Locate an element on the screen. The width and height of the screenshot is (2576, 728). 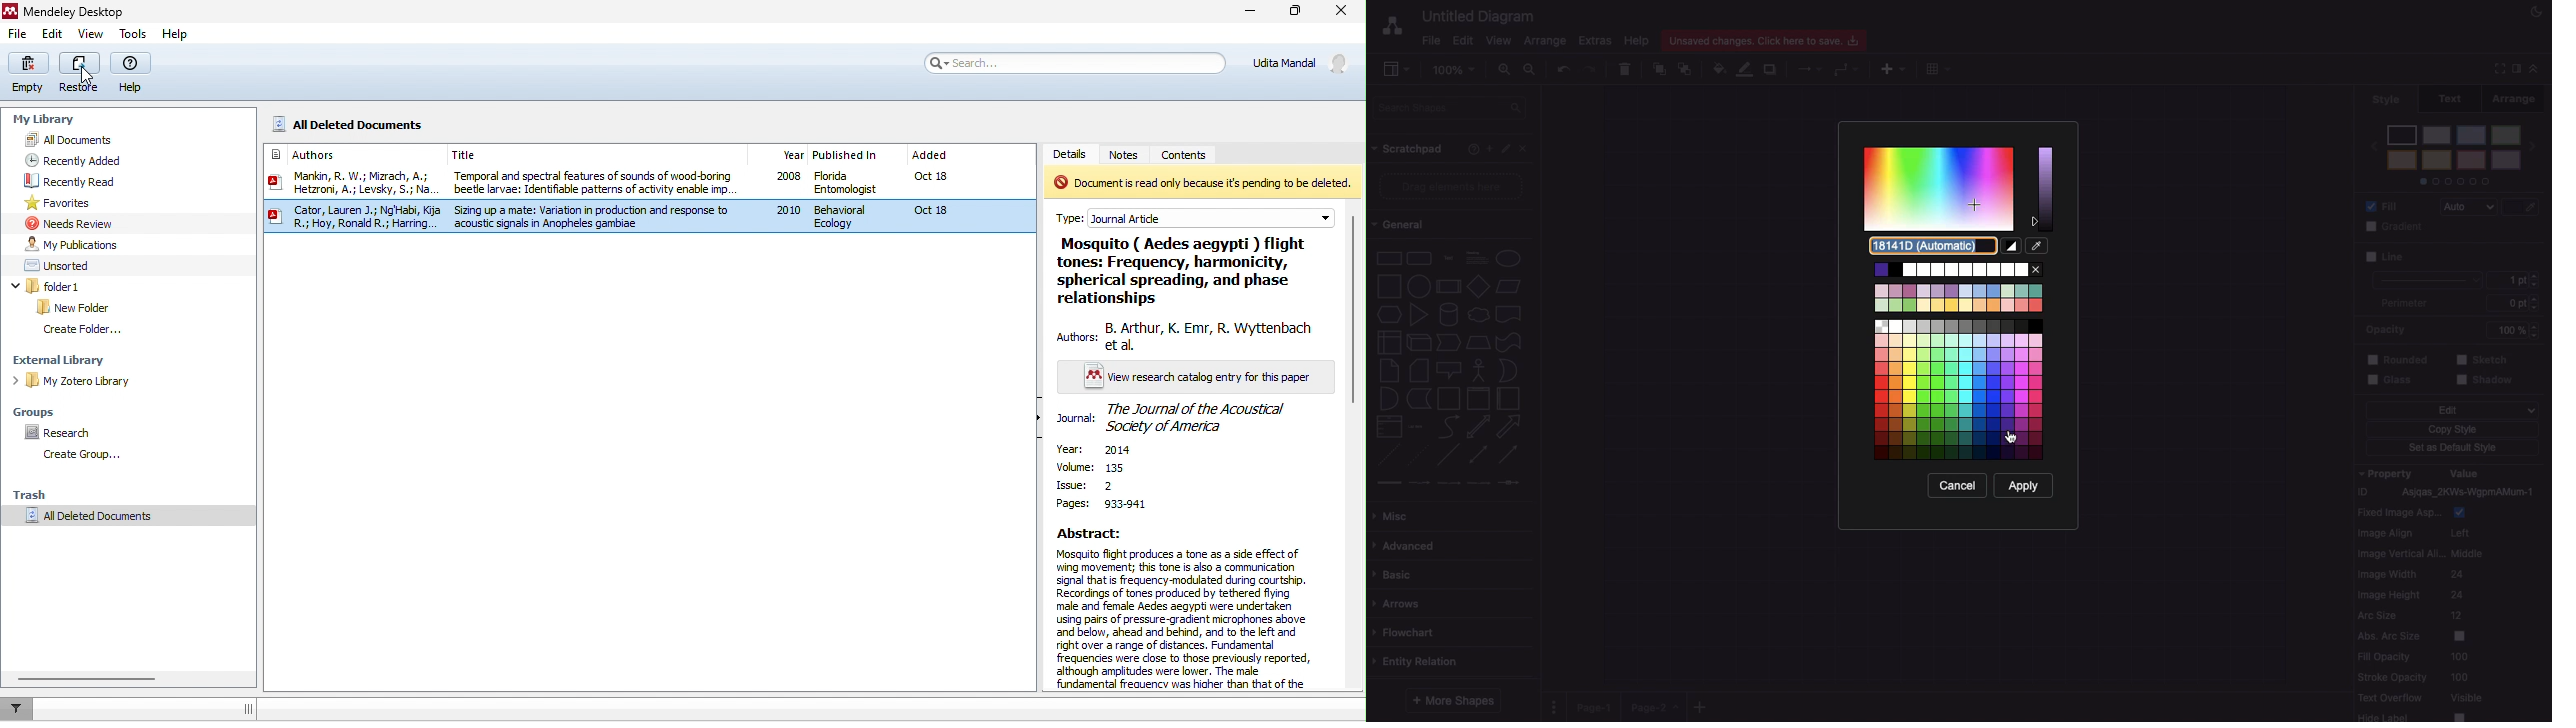
dotted line is located at coordinates (1420, 457).